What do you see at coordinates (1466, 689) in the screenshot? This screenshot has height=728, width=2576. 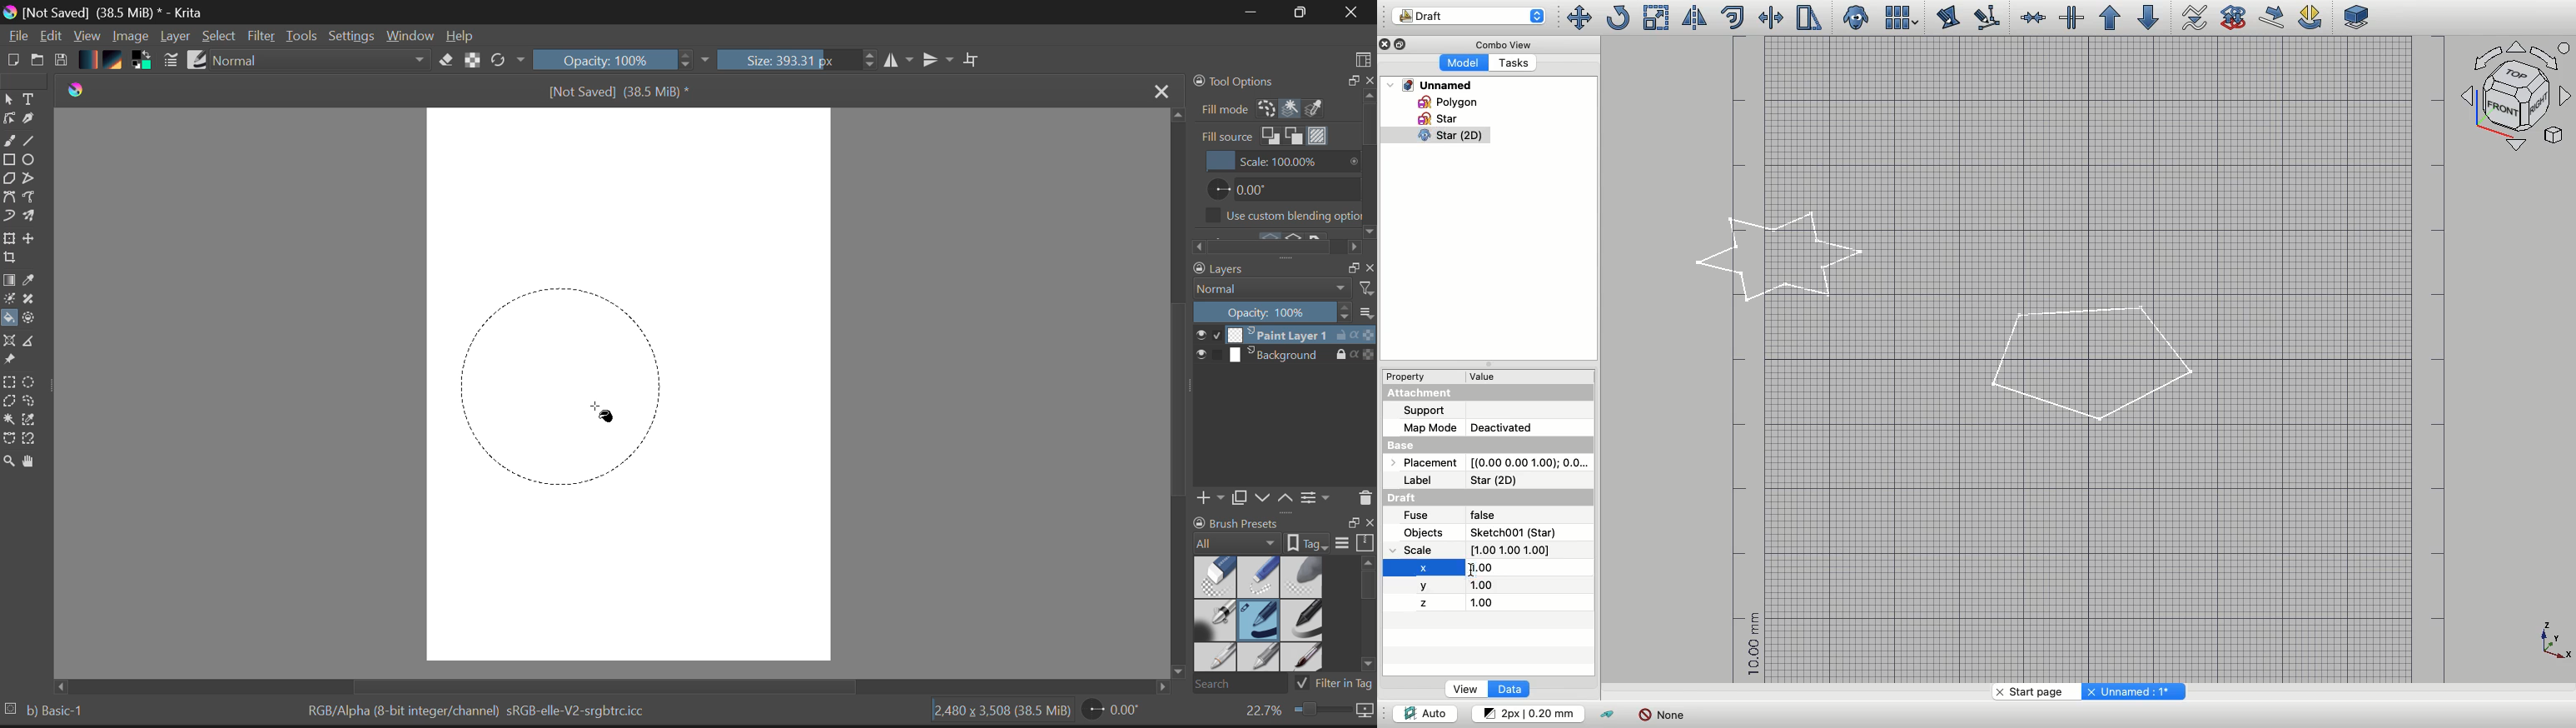 I see `View` at bounding box center [1466, 689].